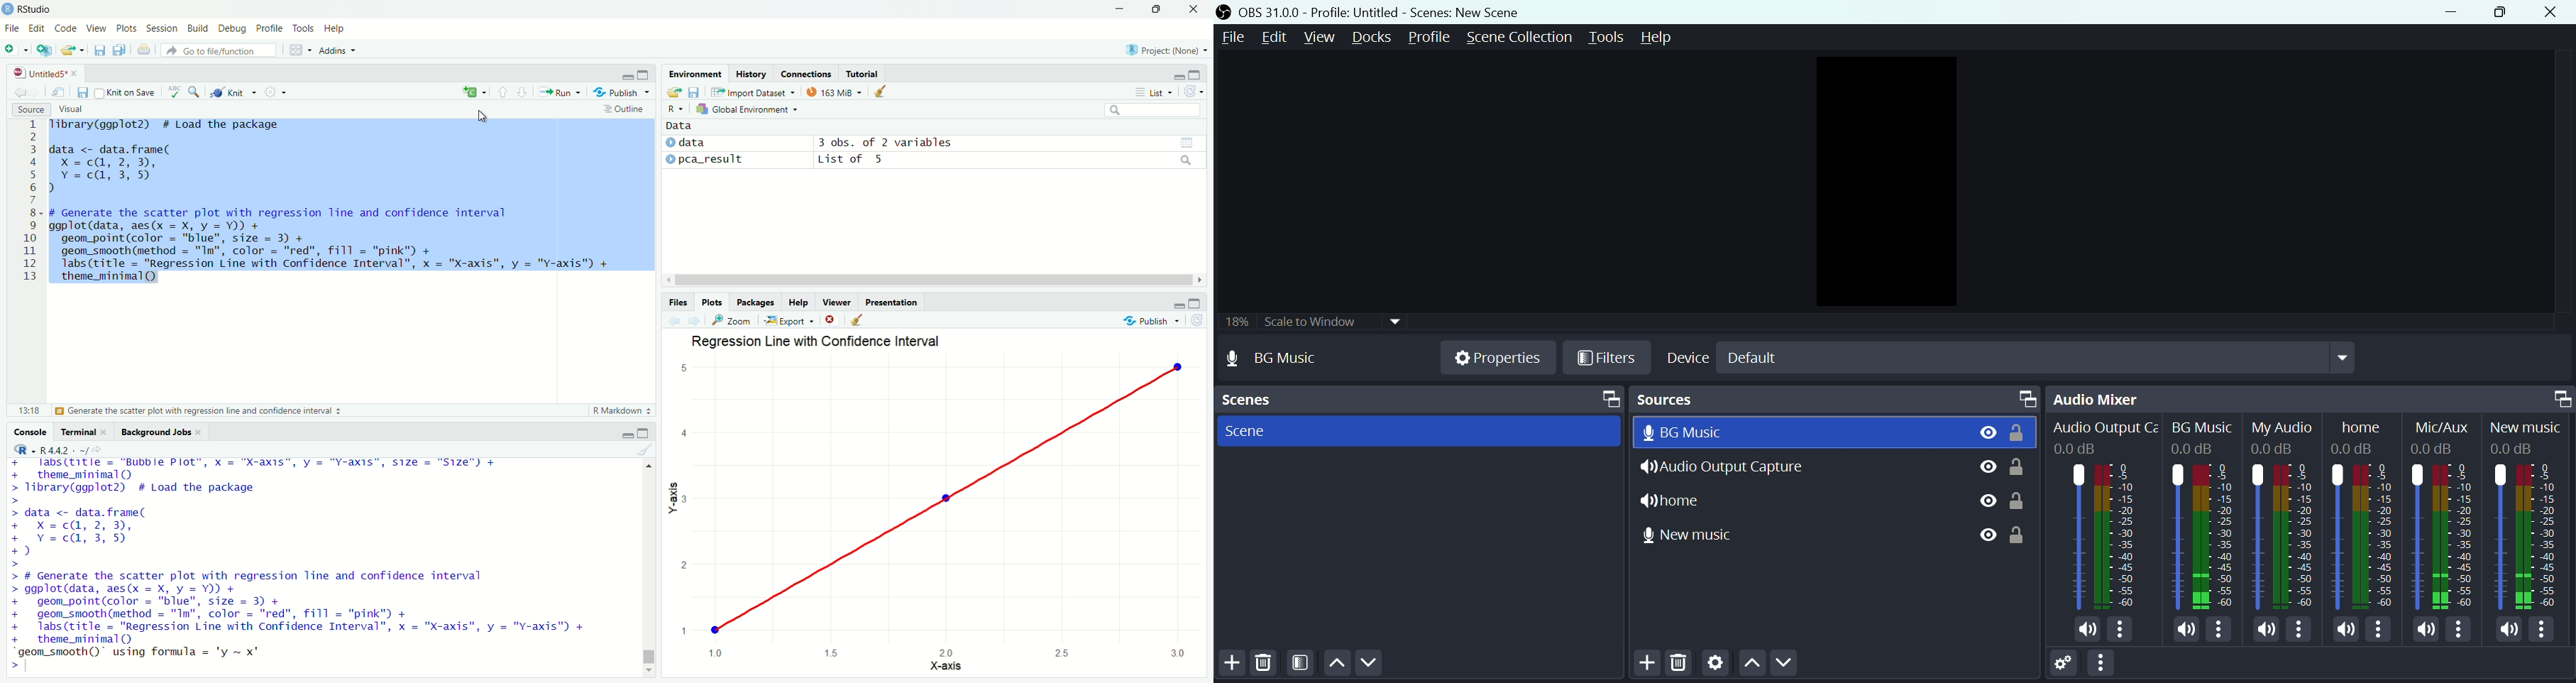 The height and width of the screenshot is (700, 2576). Describe the element at coordinates (334, 28) in the screenshot. I see `Help` at that location.